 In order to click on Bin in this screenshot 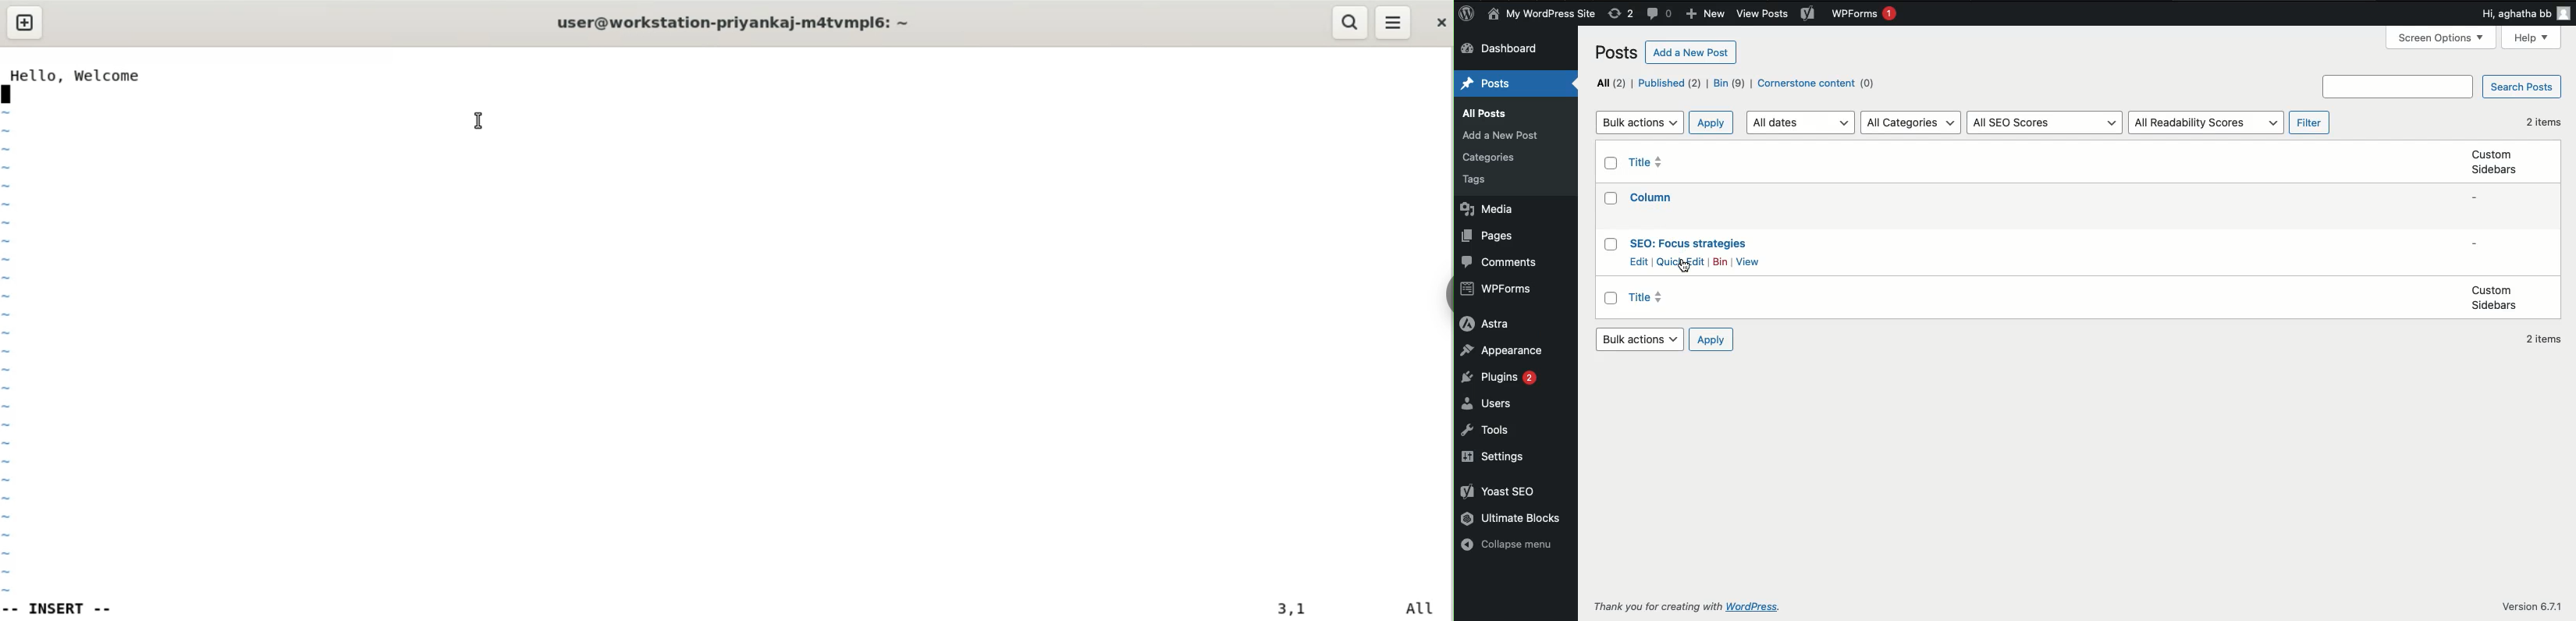, I will do `click(1729, 83)`.